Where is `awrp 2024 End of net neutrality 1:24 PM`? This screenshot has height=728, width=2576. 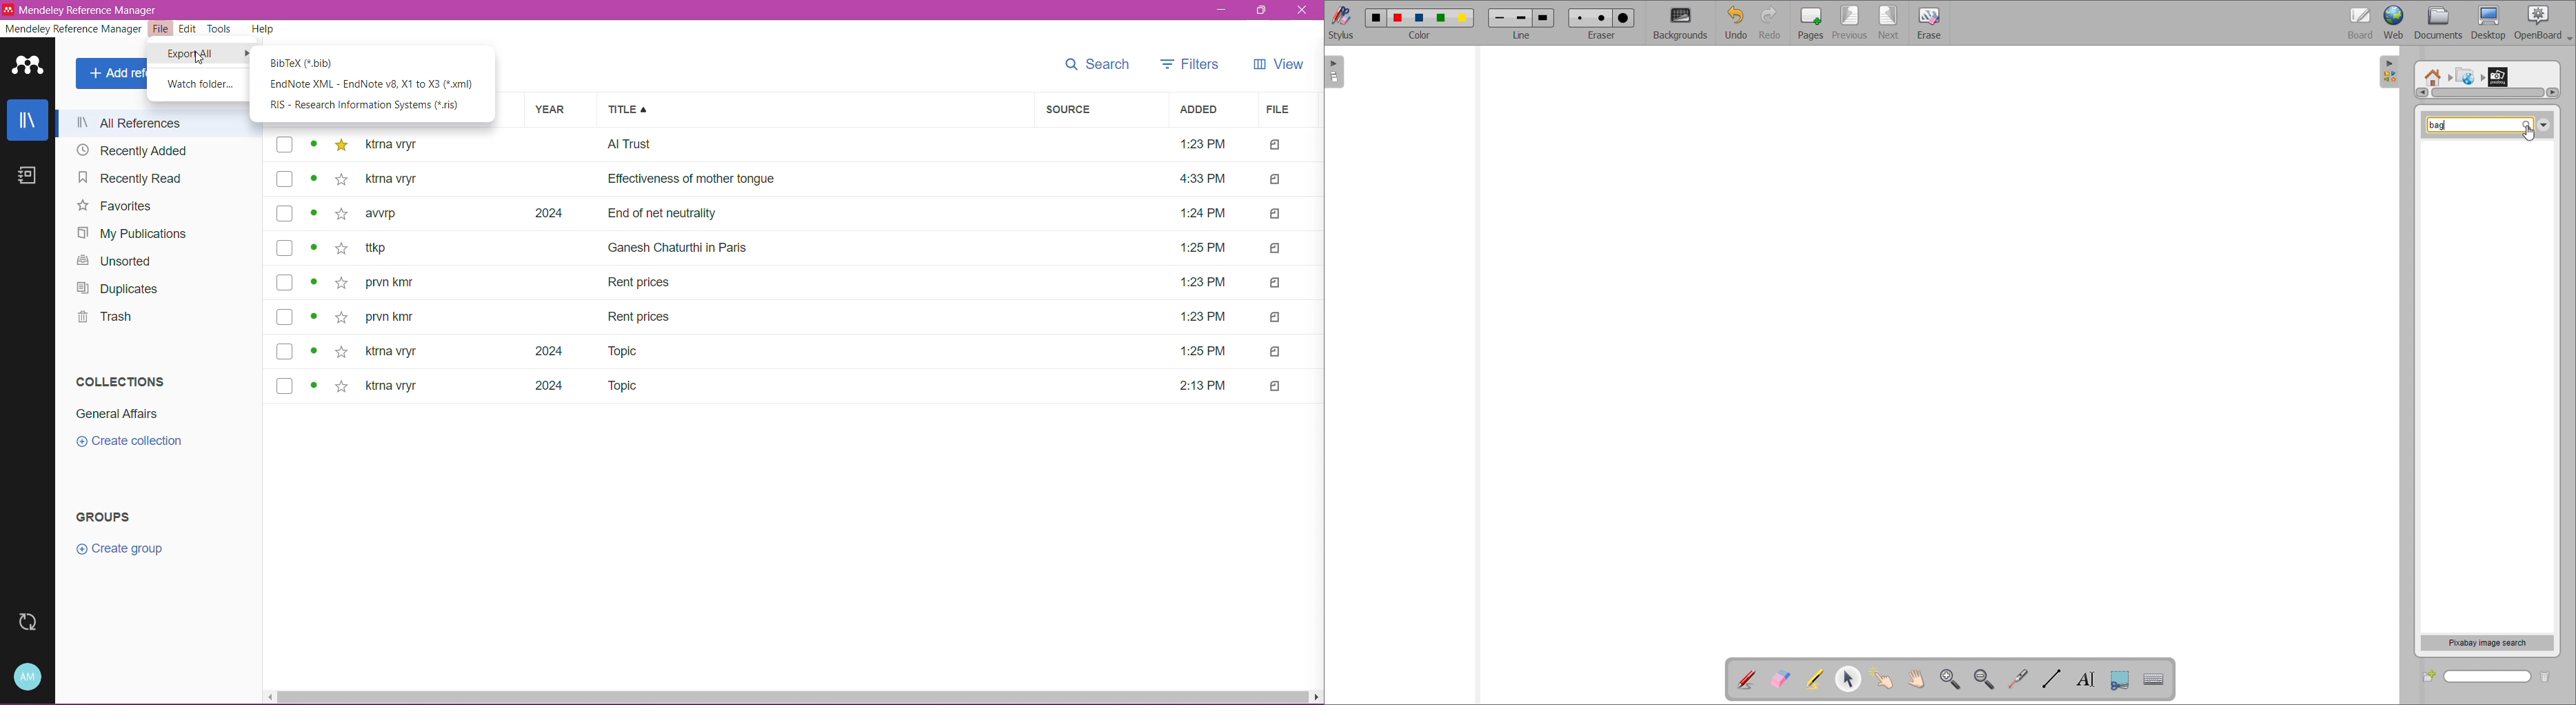 awrp 2024 End of net neutrality 1:24 PM is located at coordinates (800, 213).